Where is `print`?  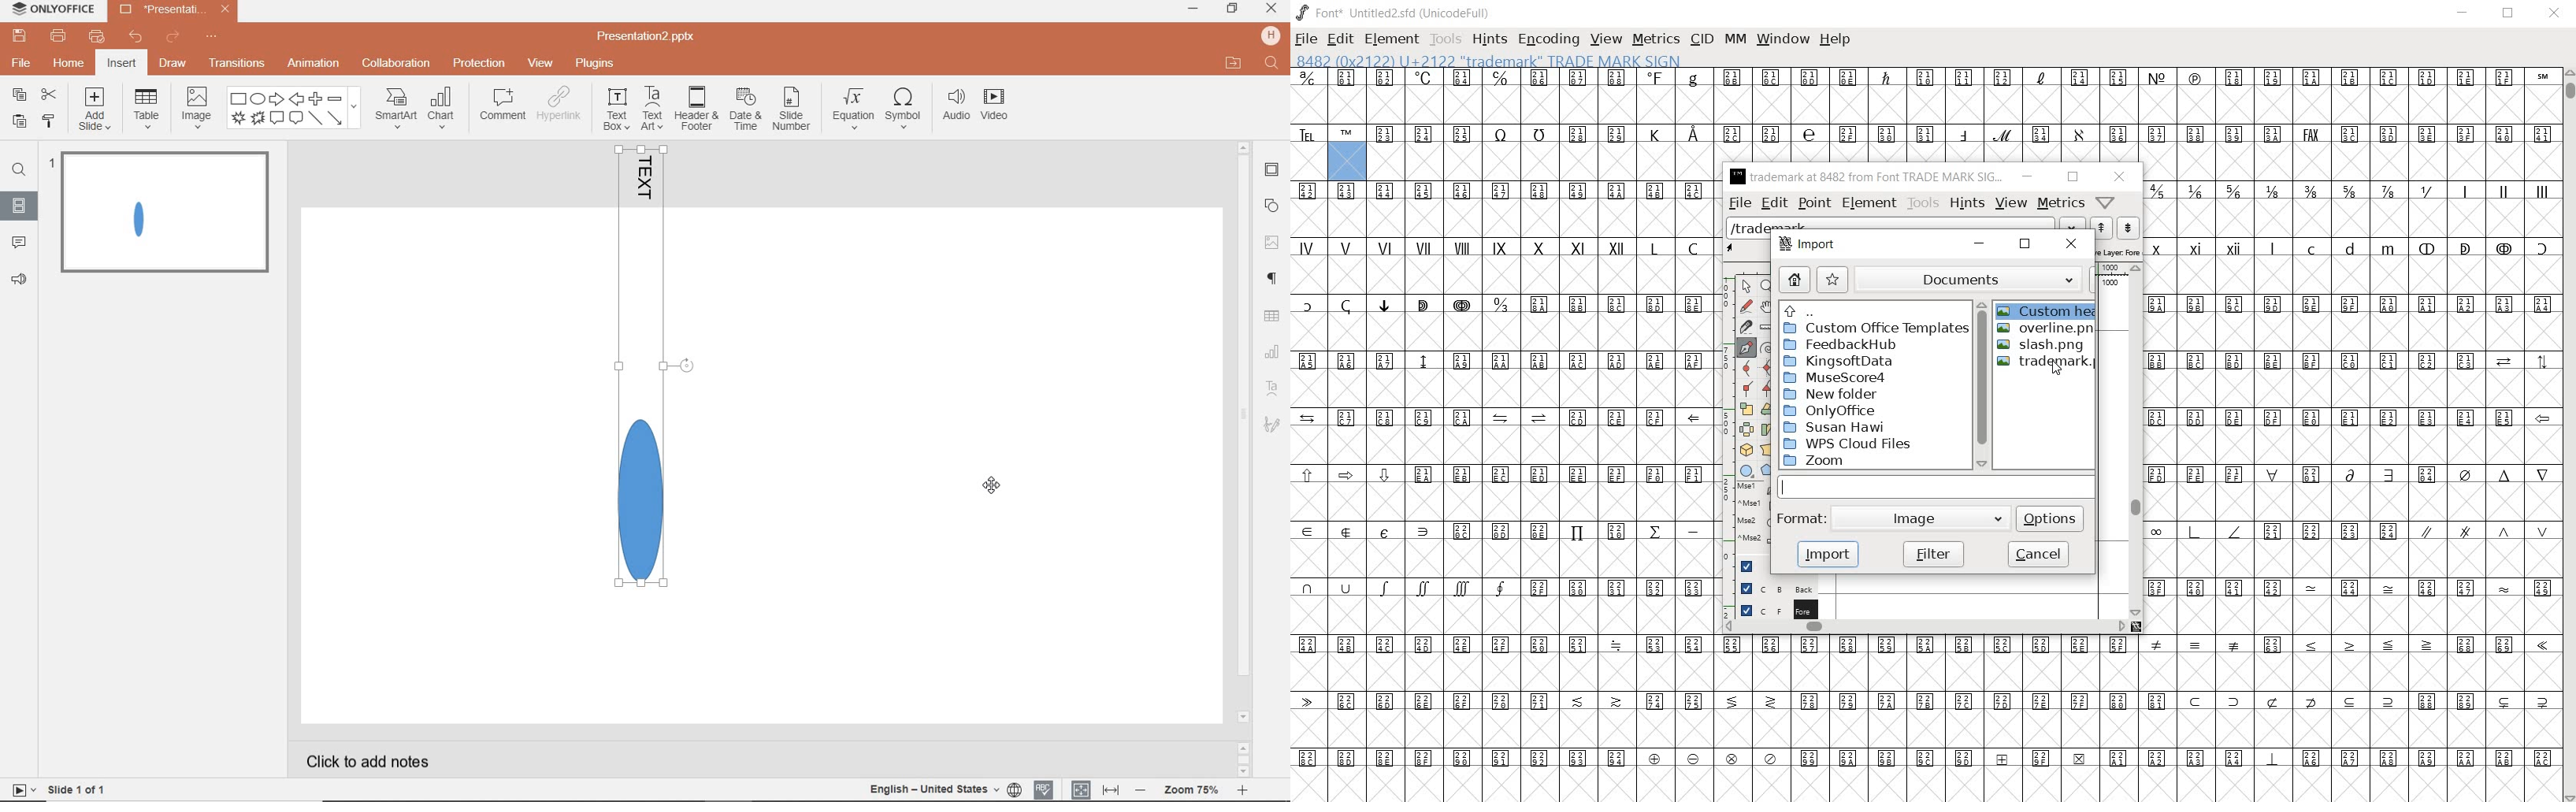
print is located at coordinates (59, 36).